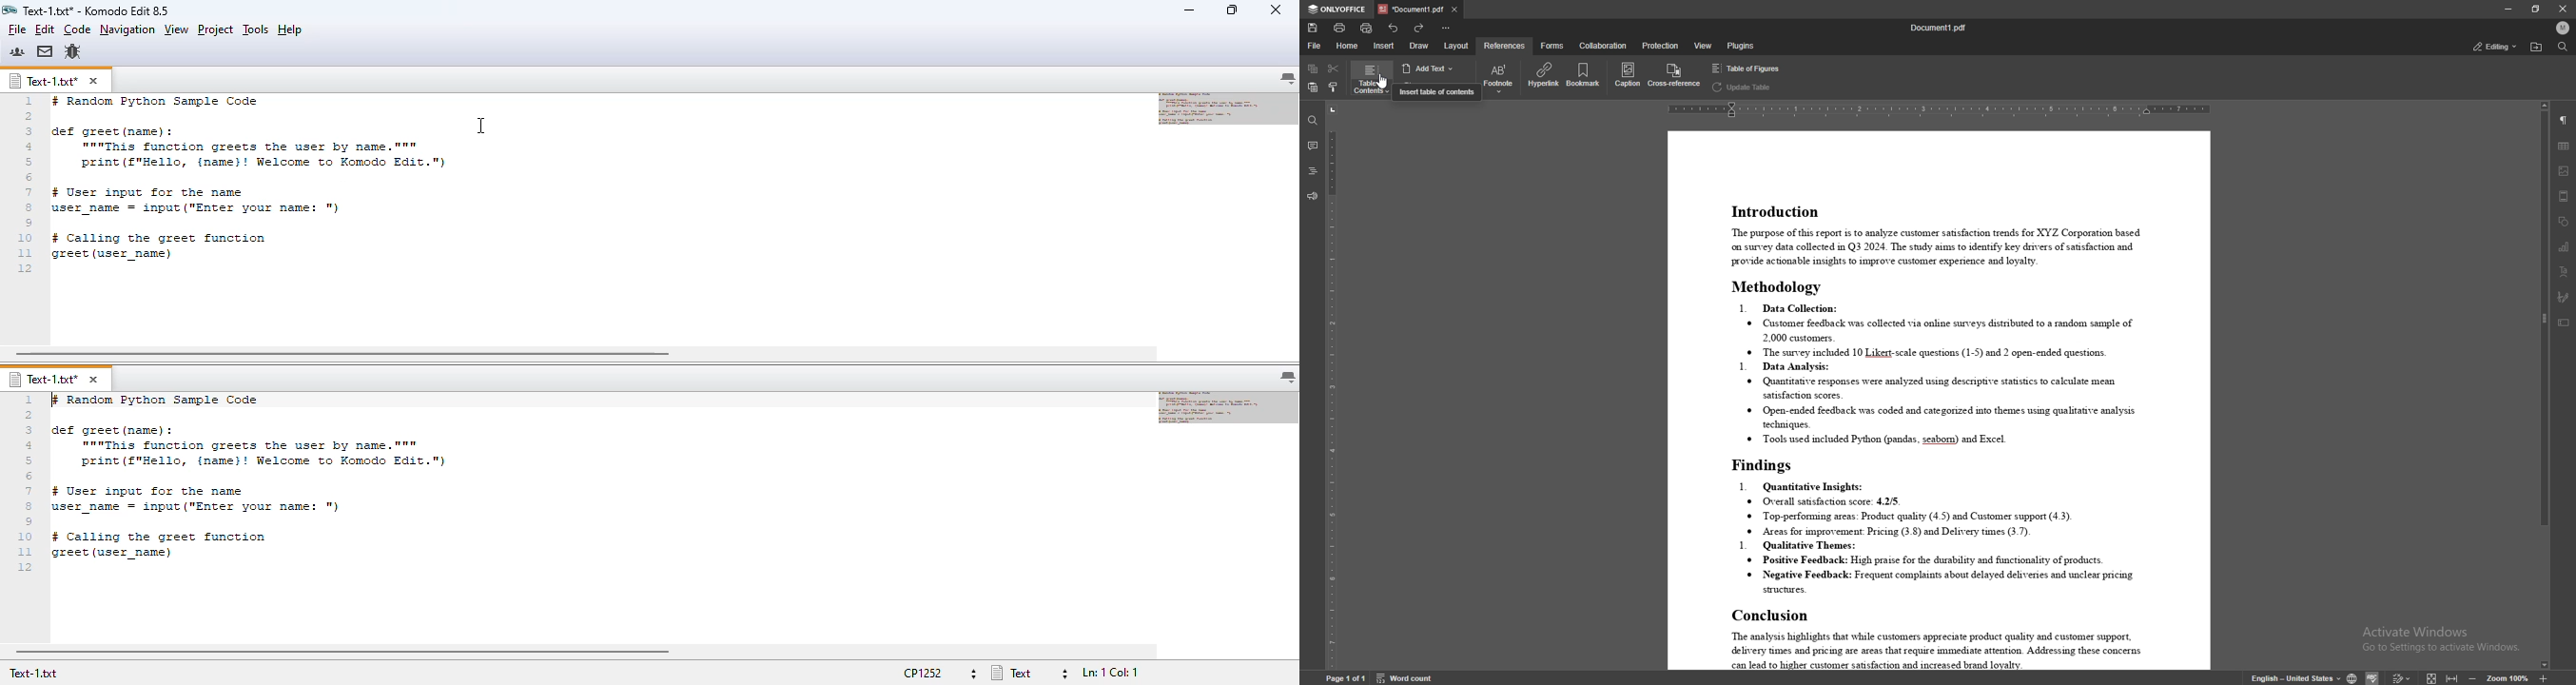 The height and width of the screenshot is (700, 2576). Describe the element at coordinates (1347, 46) in the screenshot. I see `home` at that location.